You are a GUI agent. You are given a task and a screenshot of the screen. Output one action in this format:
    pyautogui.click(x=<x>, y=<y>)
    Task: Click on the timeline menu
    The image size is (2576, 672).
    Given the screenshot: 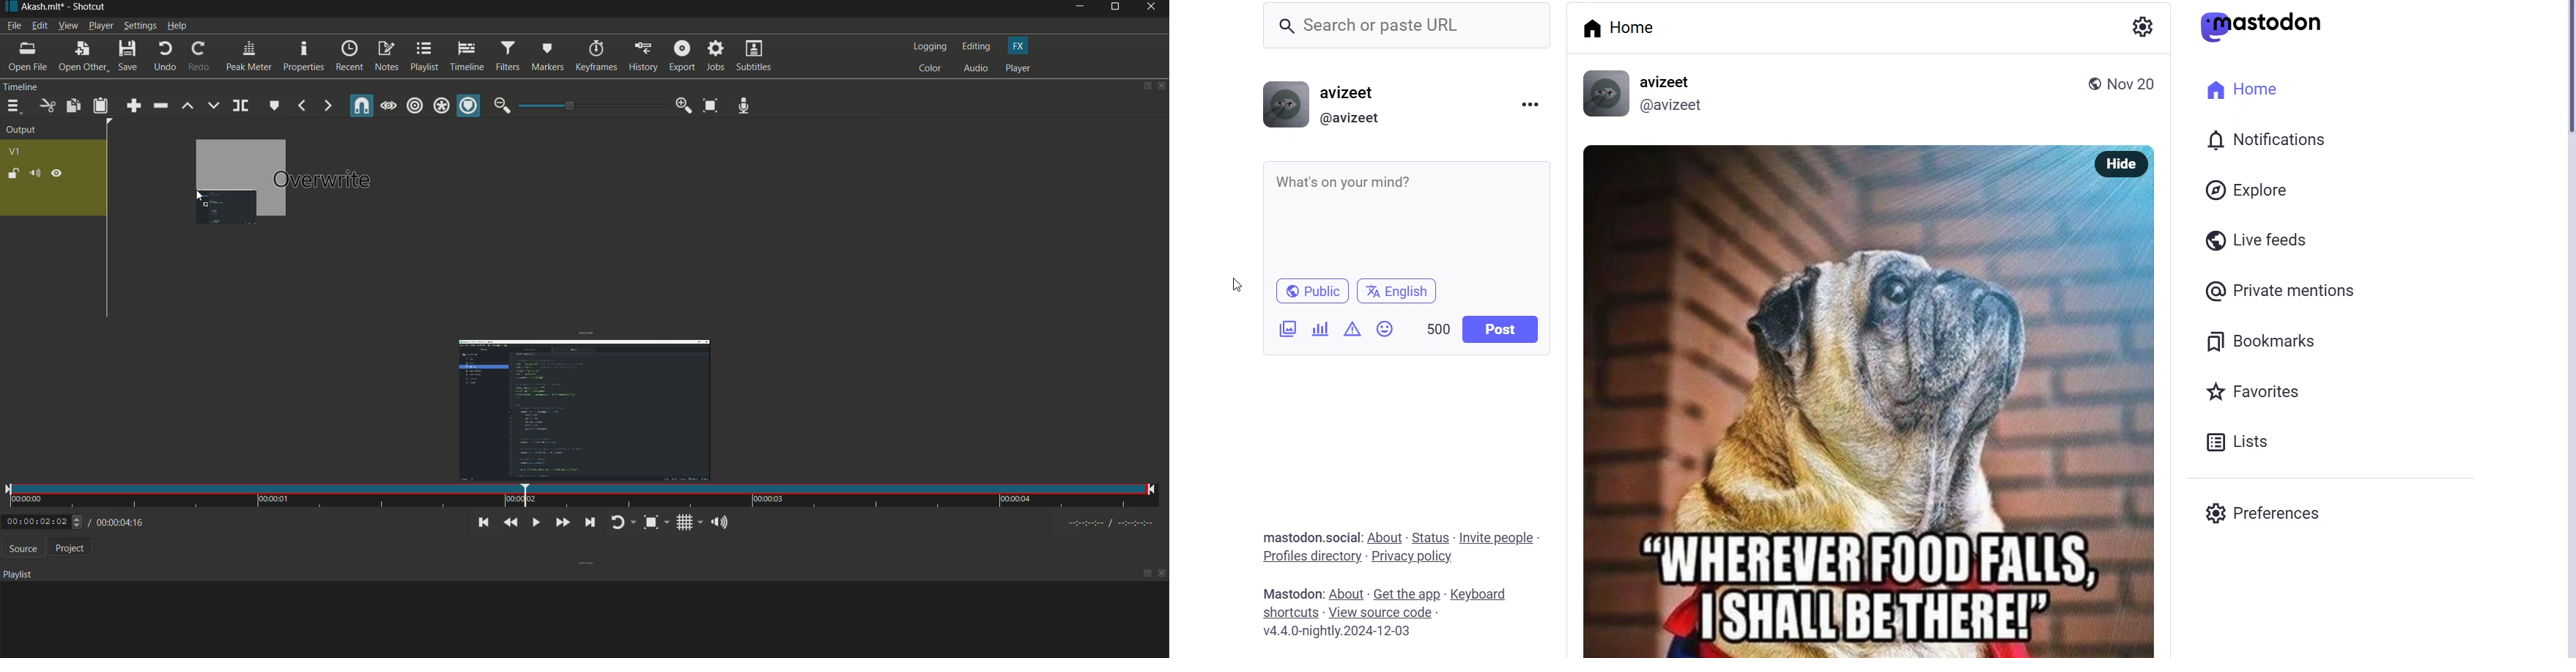 What is the action you would take?
    pyautogui.click(x=13, y=106)
    